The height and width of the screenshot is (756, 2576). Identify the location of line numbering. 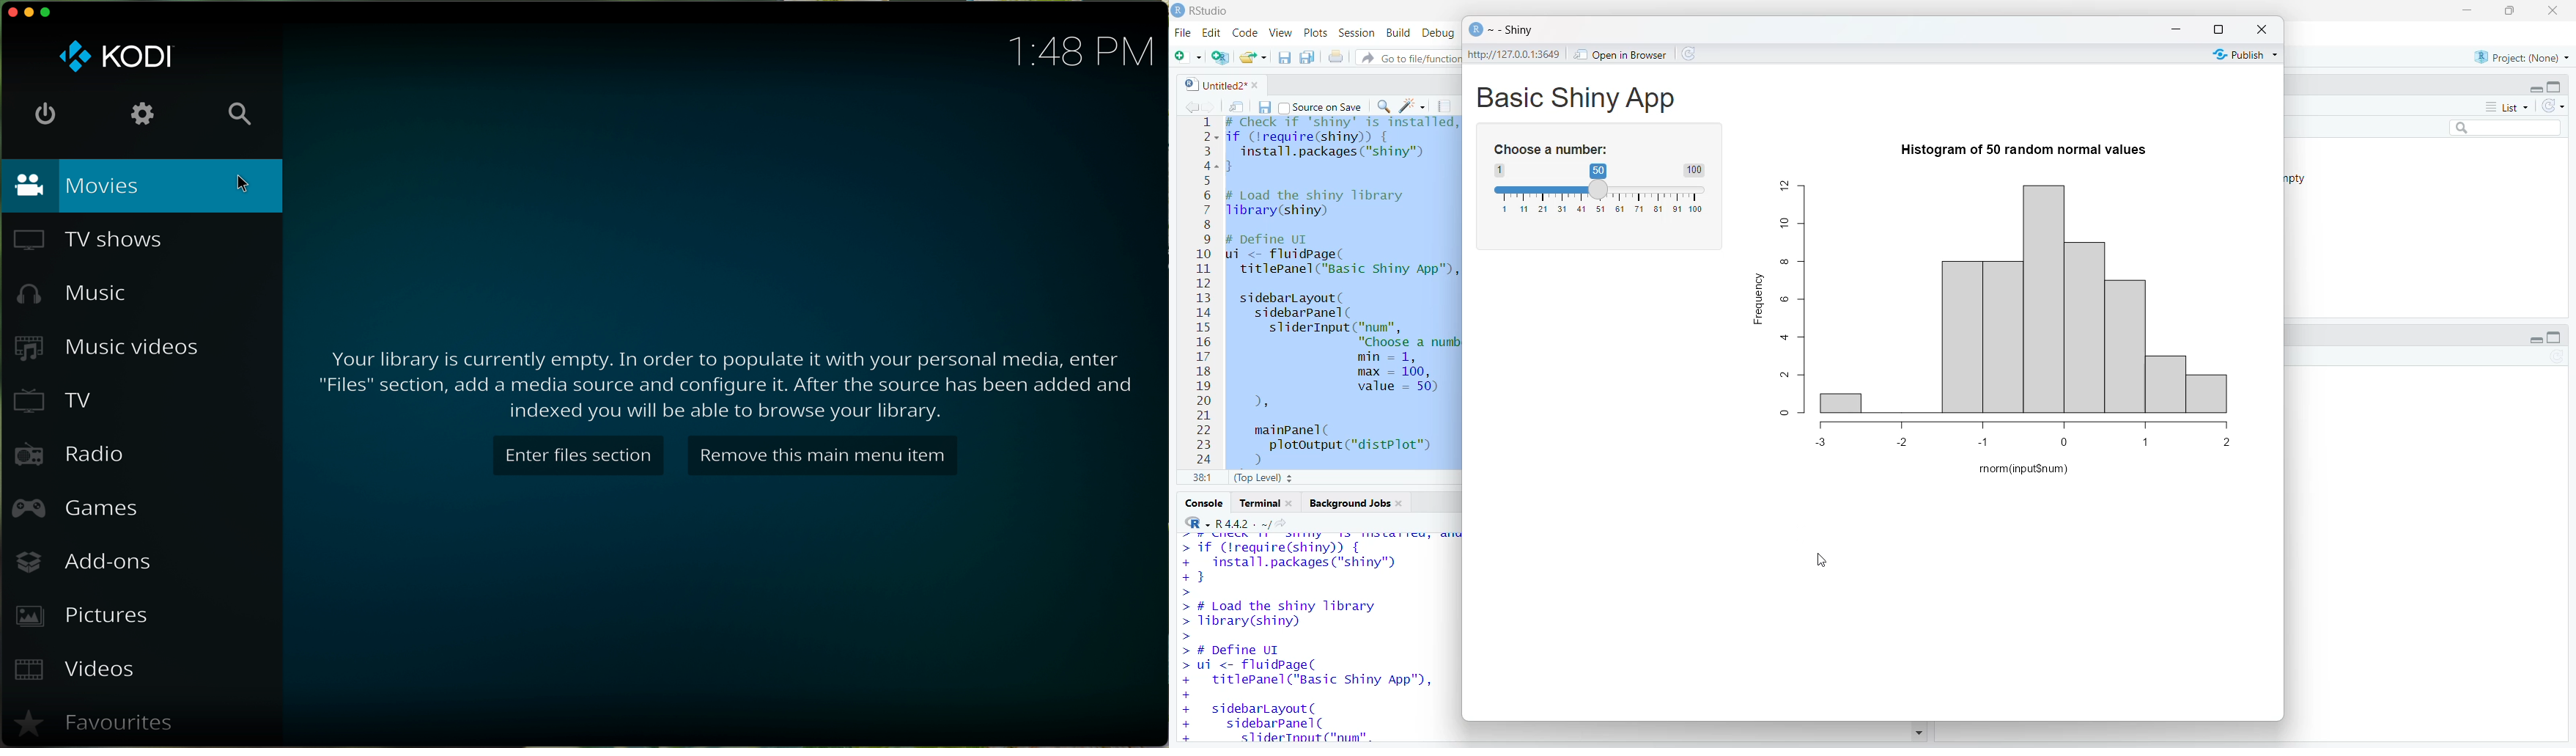
(1206, 293).